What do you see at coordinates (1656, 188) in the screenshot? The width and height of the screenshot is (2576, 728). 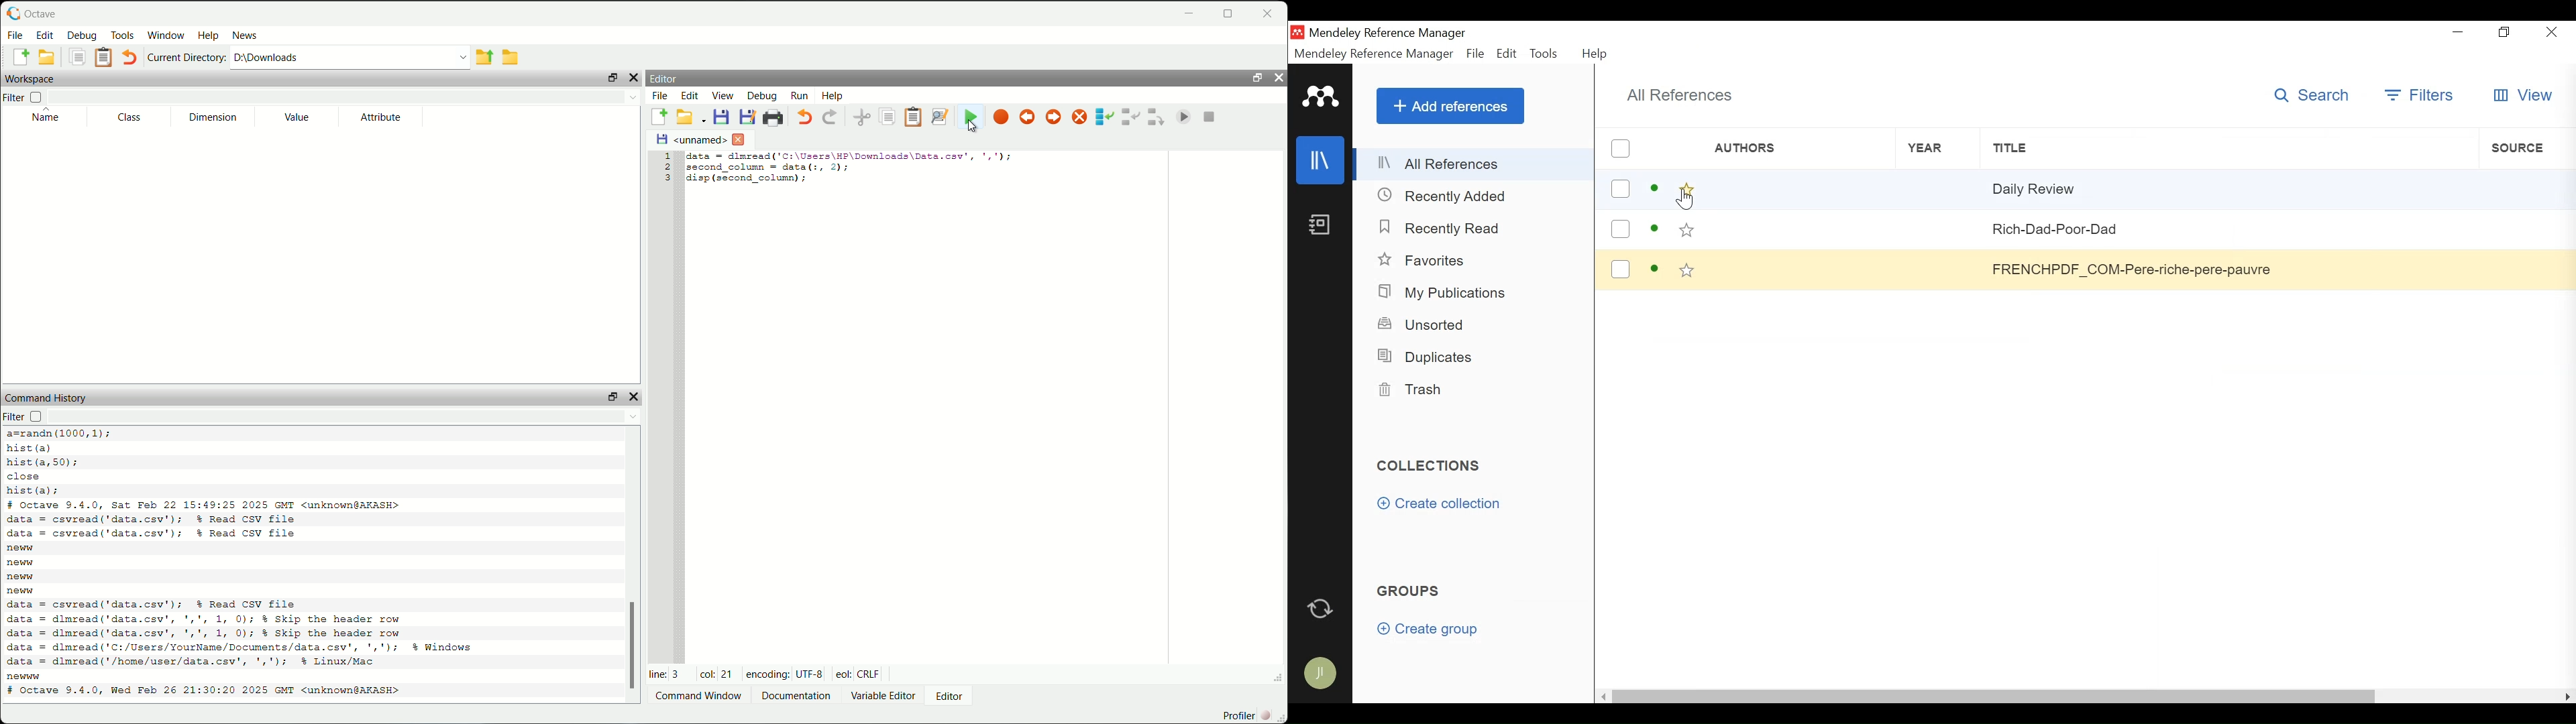 I see `Unread` at bounding box center [1656, 188].